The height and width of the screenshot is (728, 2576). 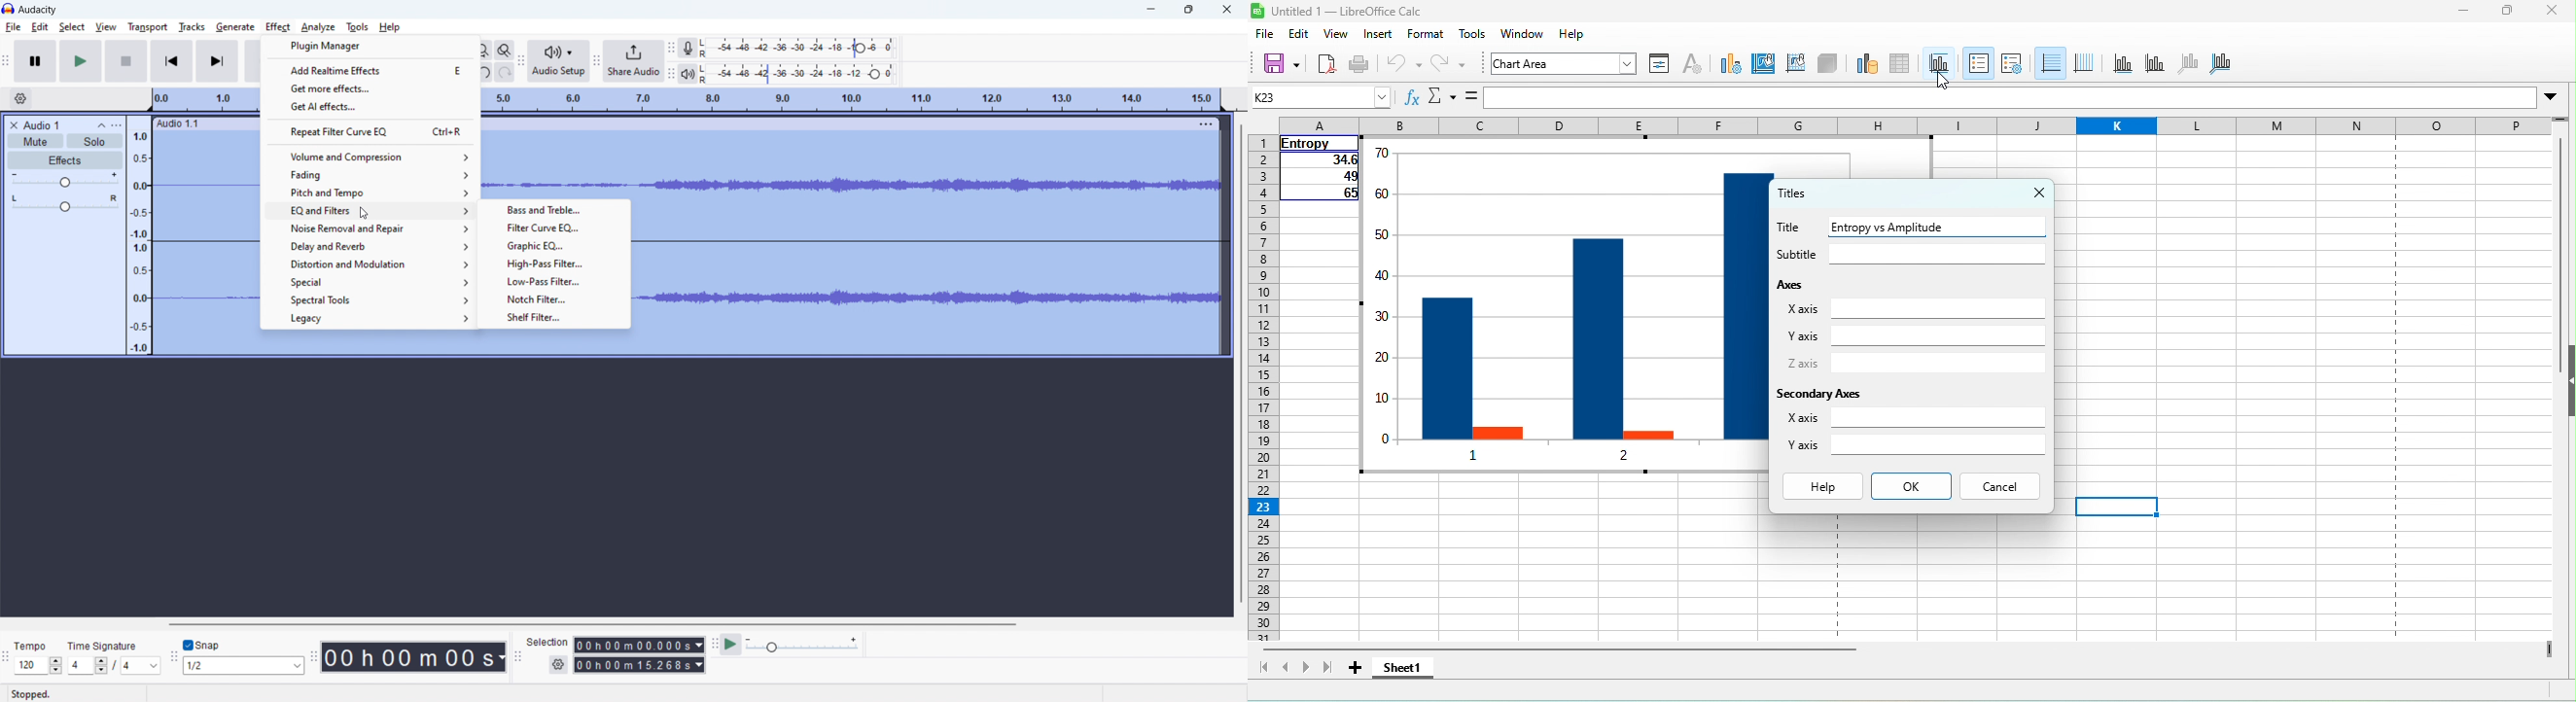 What do you see at coordinates (1830, 66) in the screenshot?
I see `3 d view` at bounding box center [1830, 66].